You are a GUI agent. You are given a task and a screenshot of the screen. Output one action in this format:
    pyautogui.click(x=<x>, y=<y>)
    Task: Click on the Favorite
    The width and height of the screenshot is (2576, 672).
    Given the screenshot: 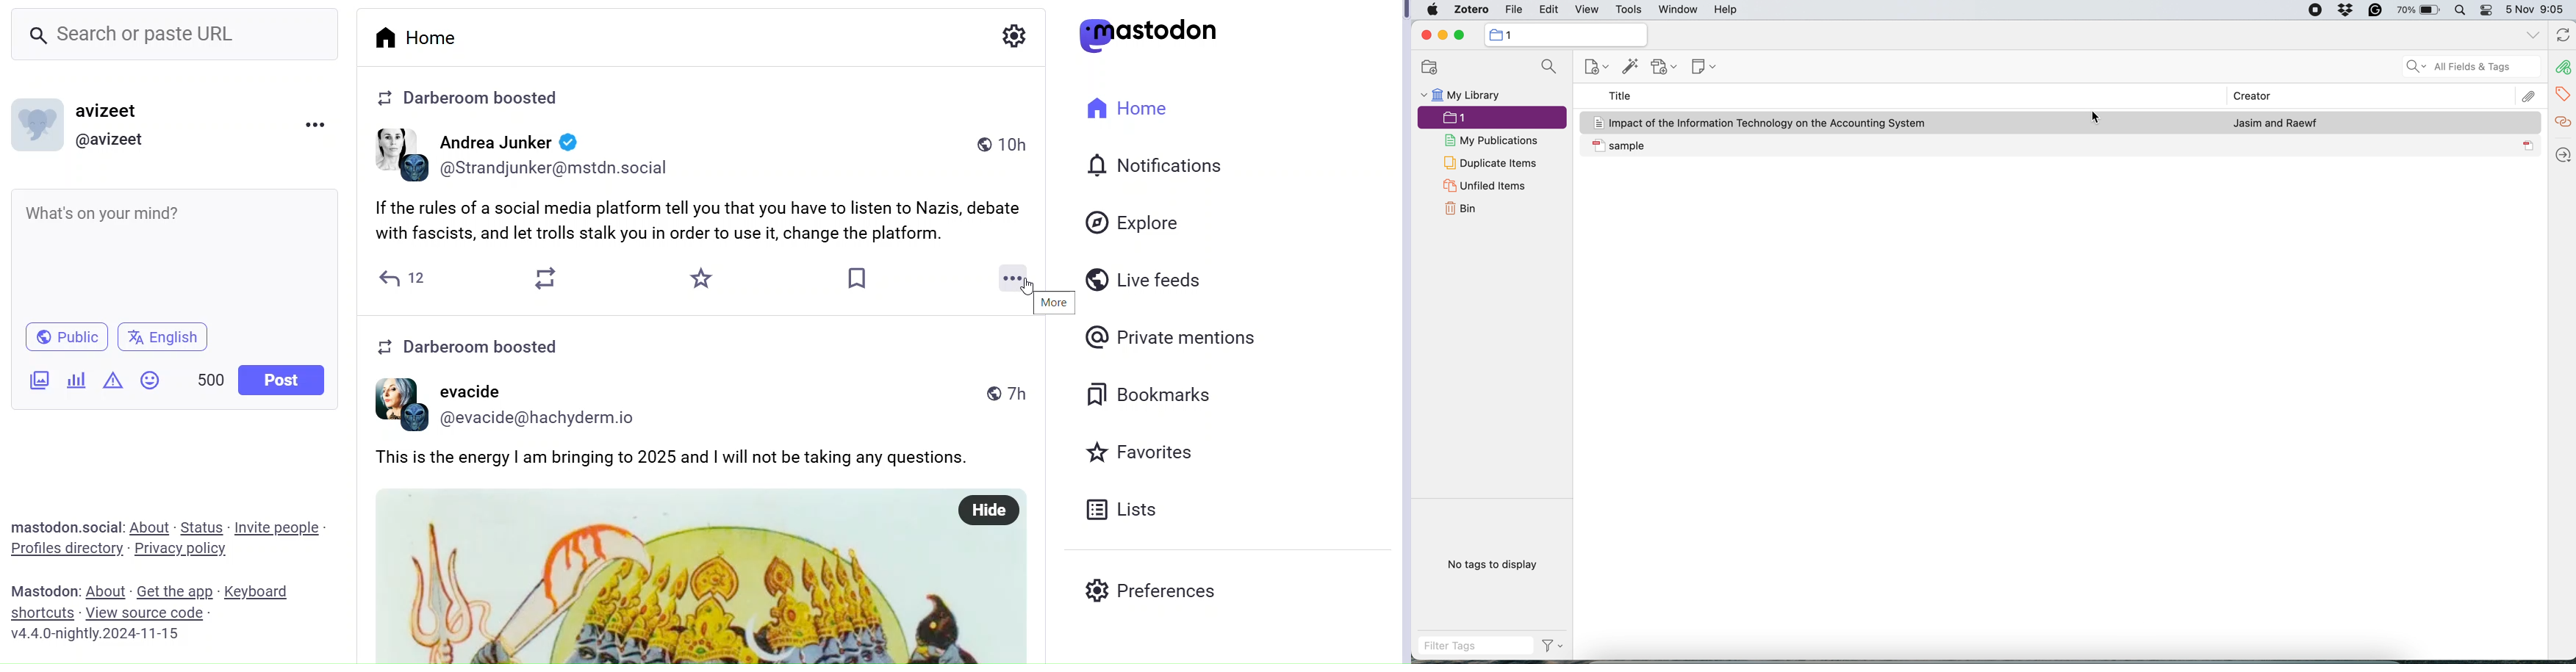 What is the action you would take?
    pyautogui.click(x=703, y=276)
    